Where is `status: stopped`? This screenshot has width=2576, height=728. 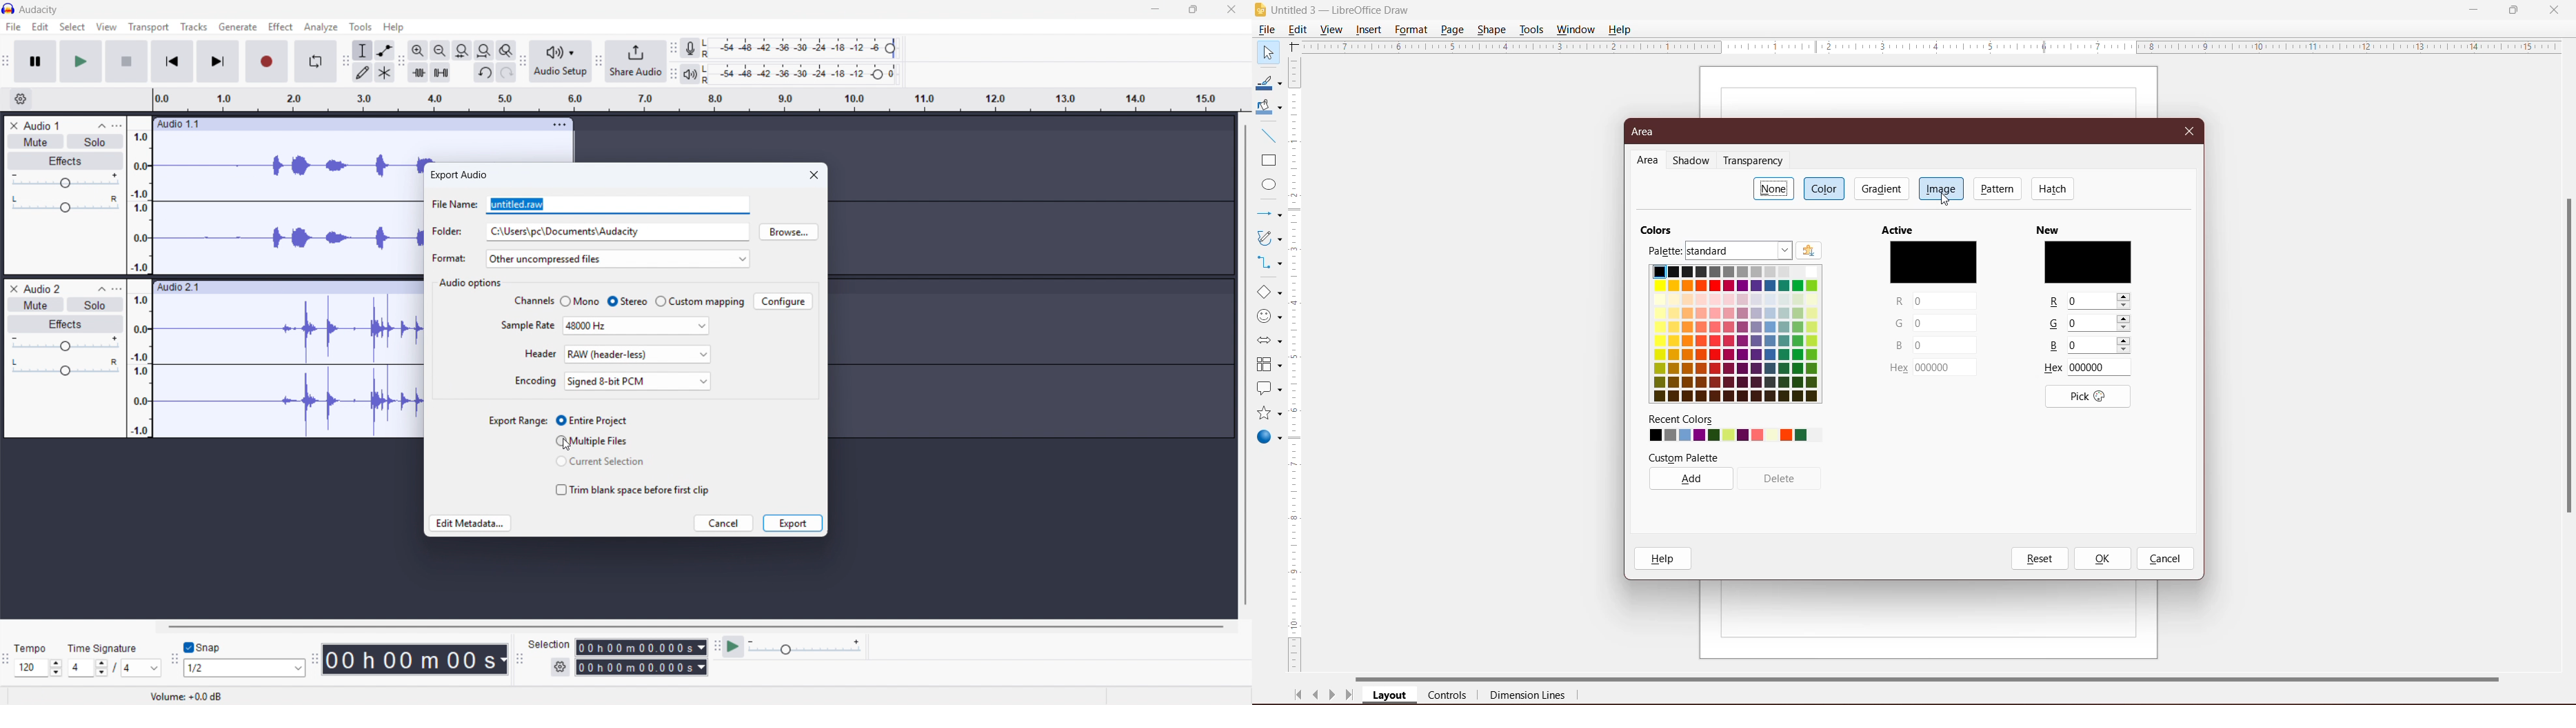
status: stopped is located at coordinates (31, 697).